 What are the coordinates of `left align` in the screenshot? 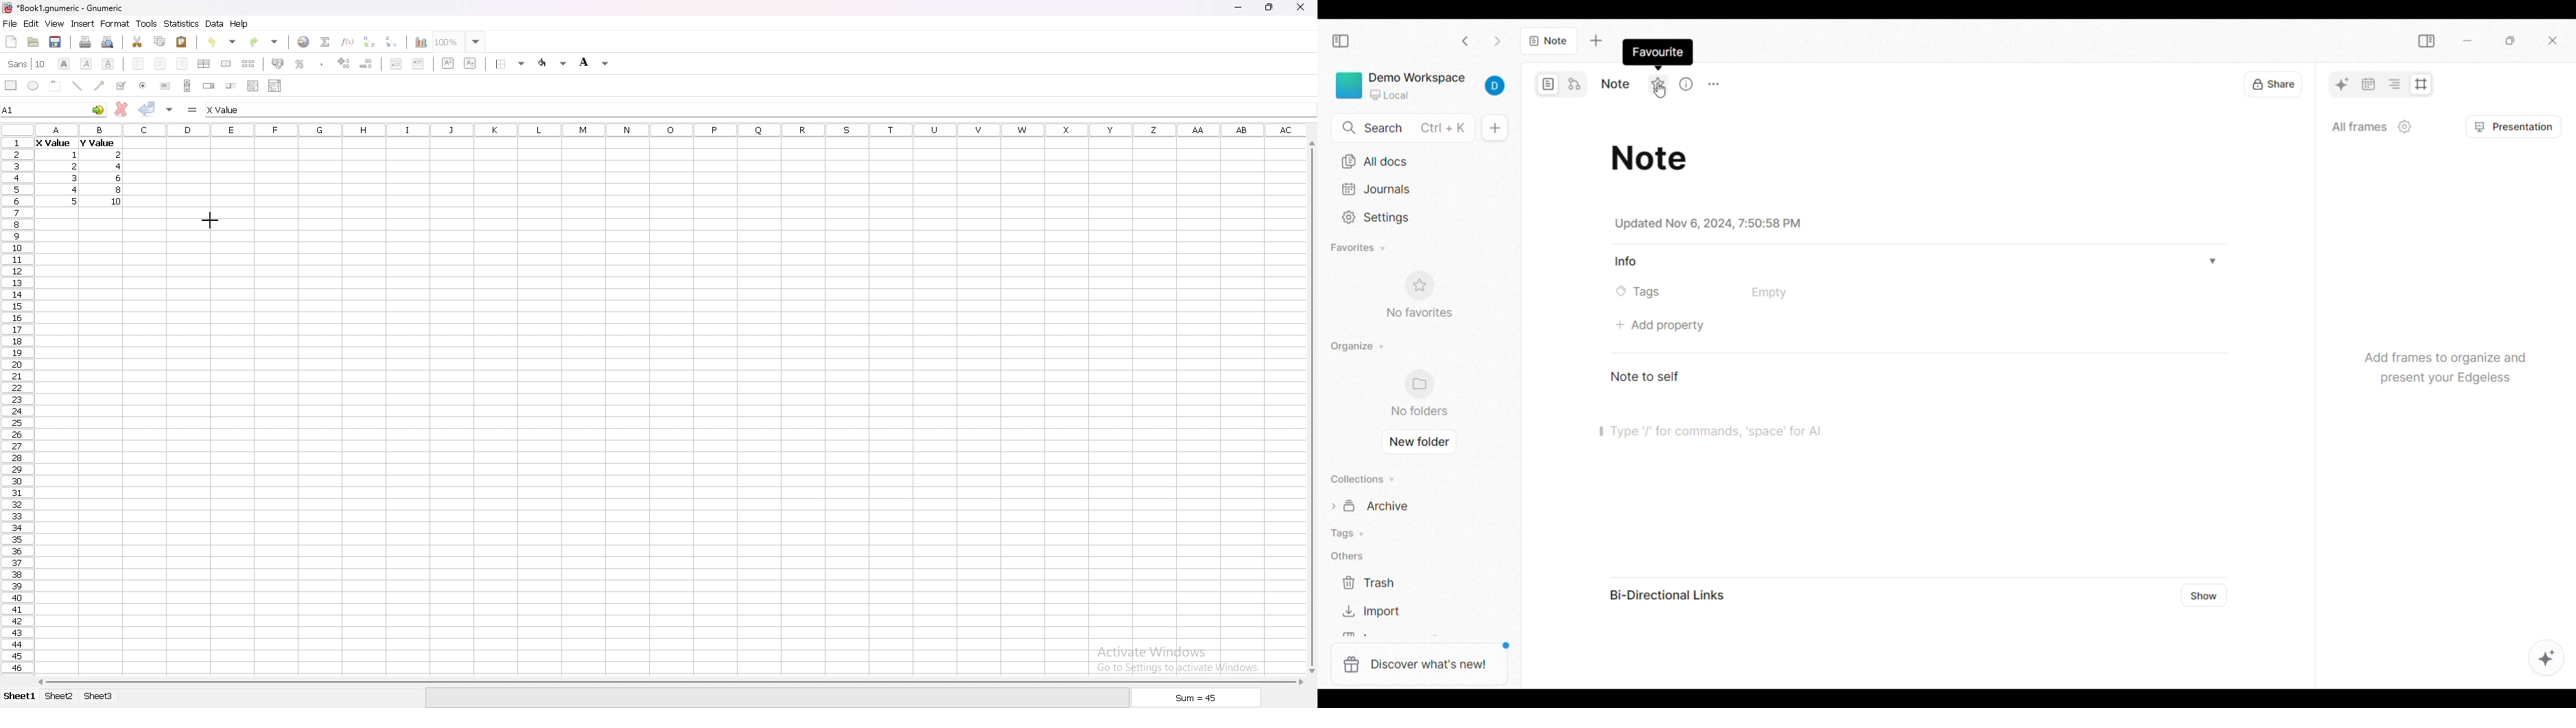 It's located at (138, 62).